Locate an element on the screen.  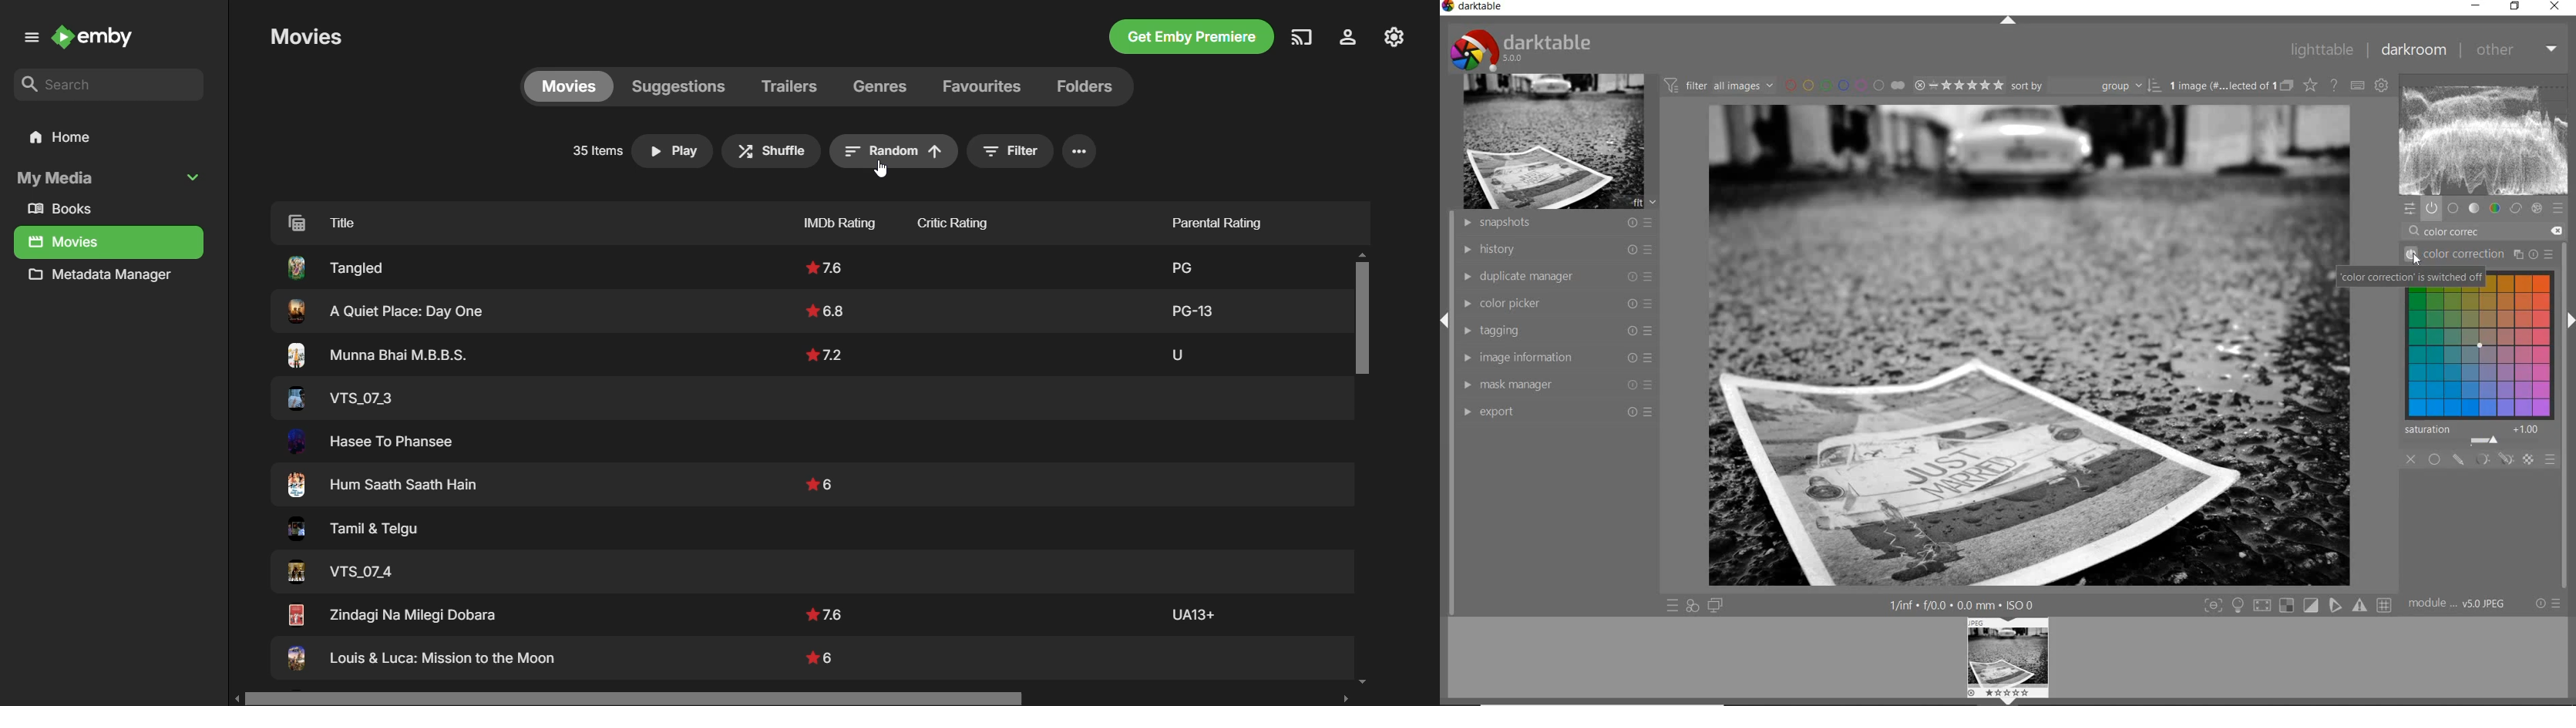
image information is located at coordinates (1558, 357).